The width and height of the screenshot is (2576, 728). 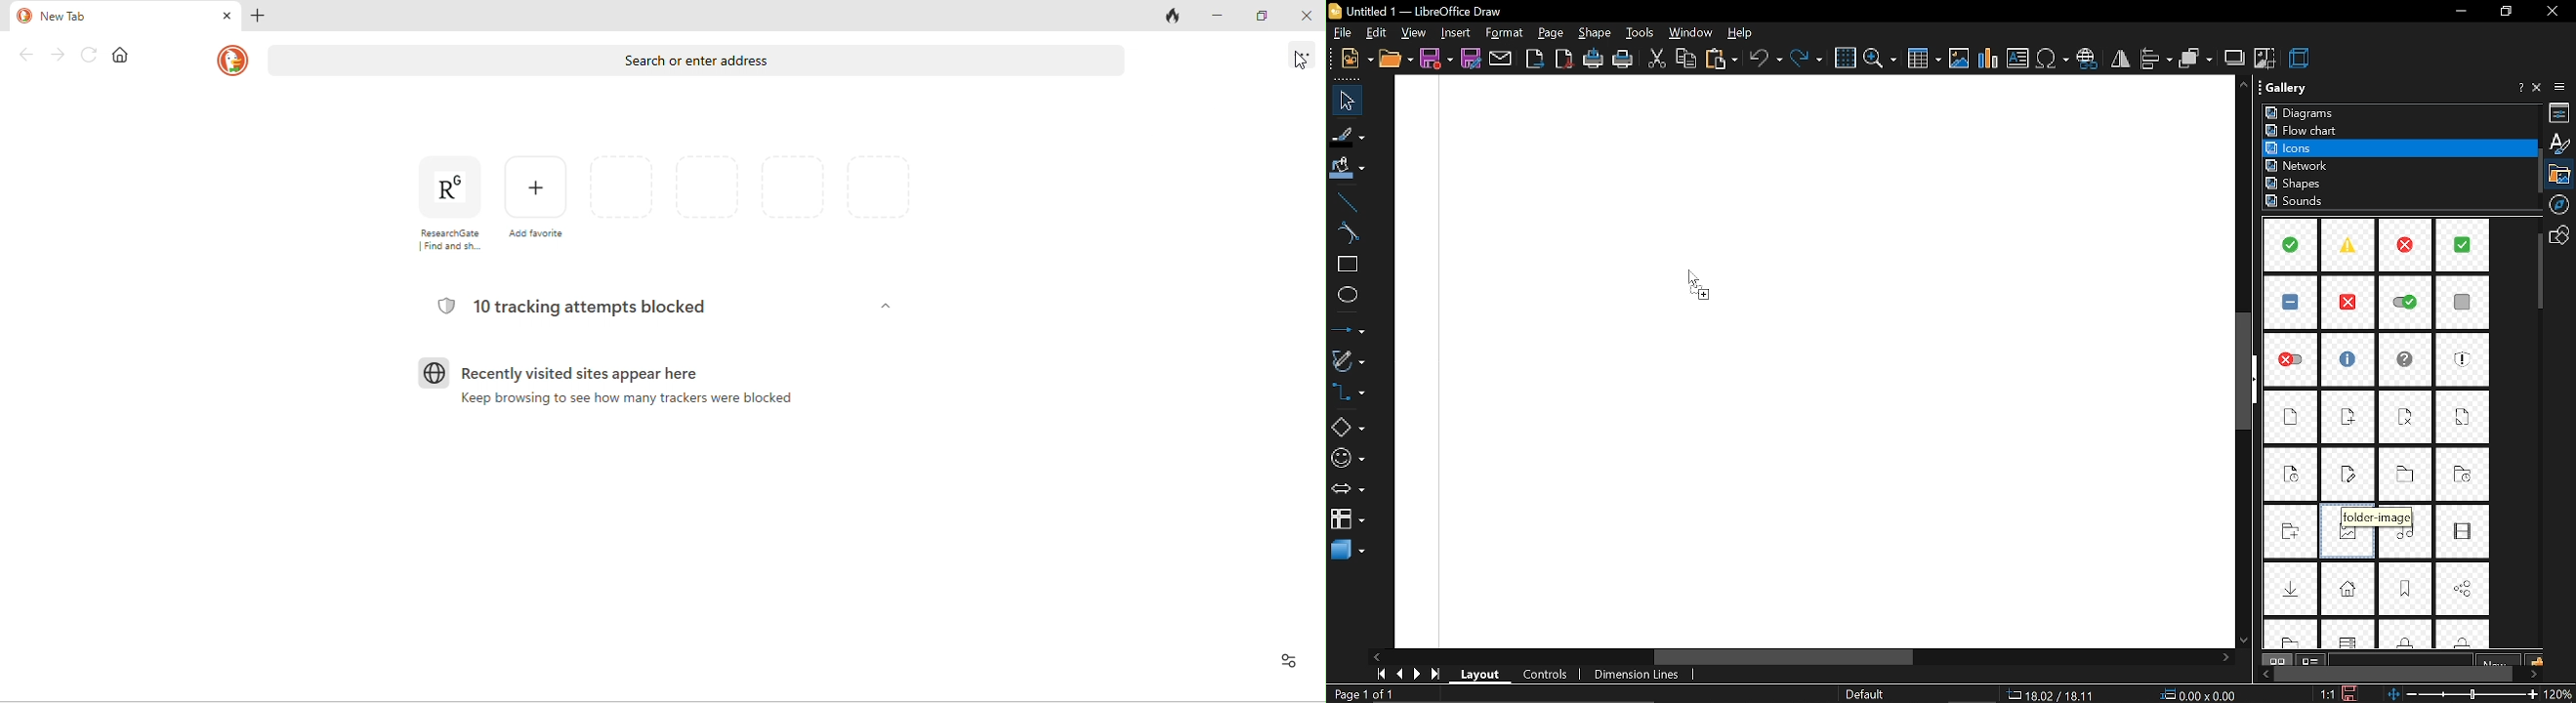 I want to click on scroll up, so click(x=2248, y=85).